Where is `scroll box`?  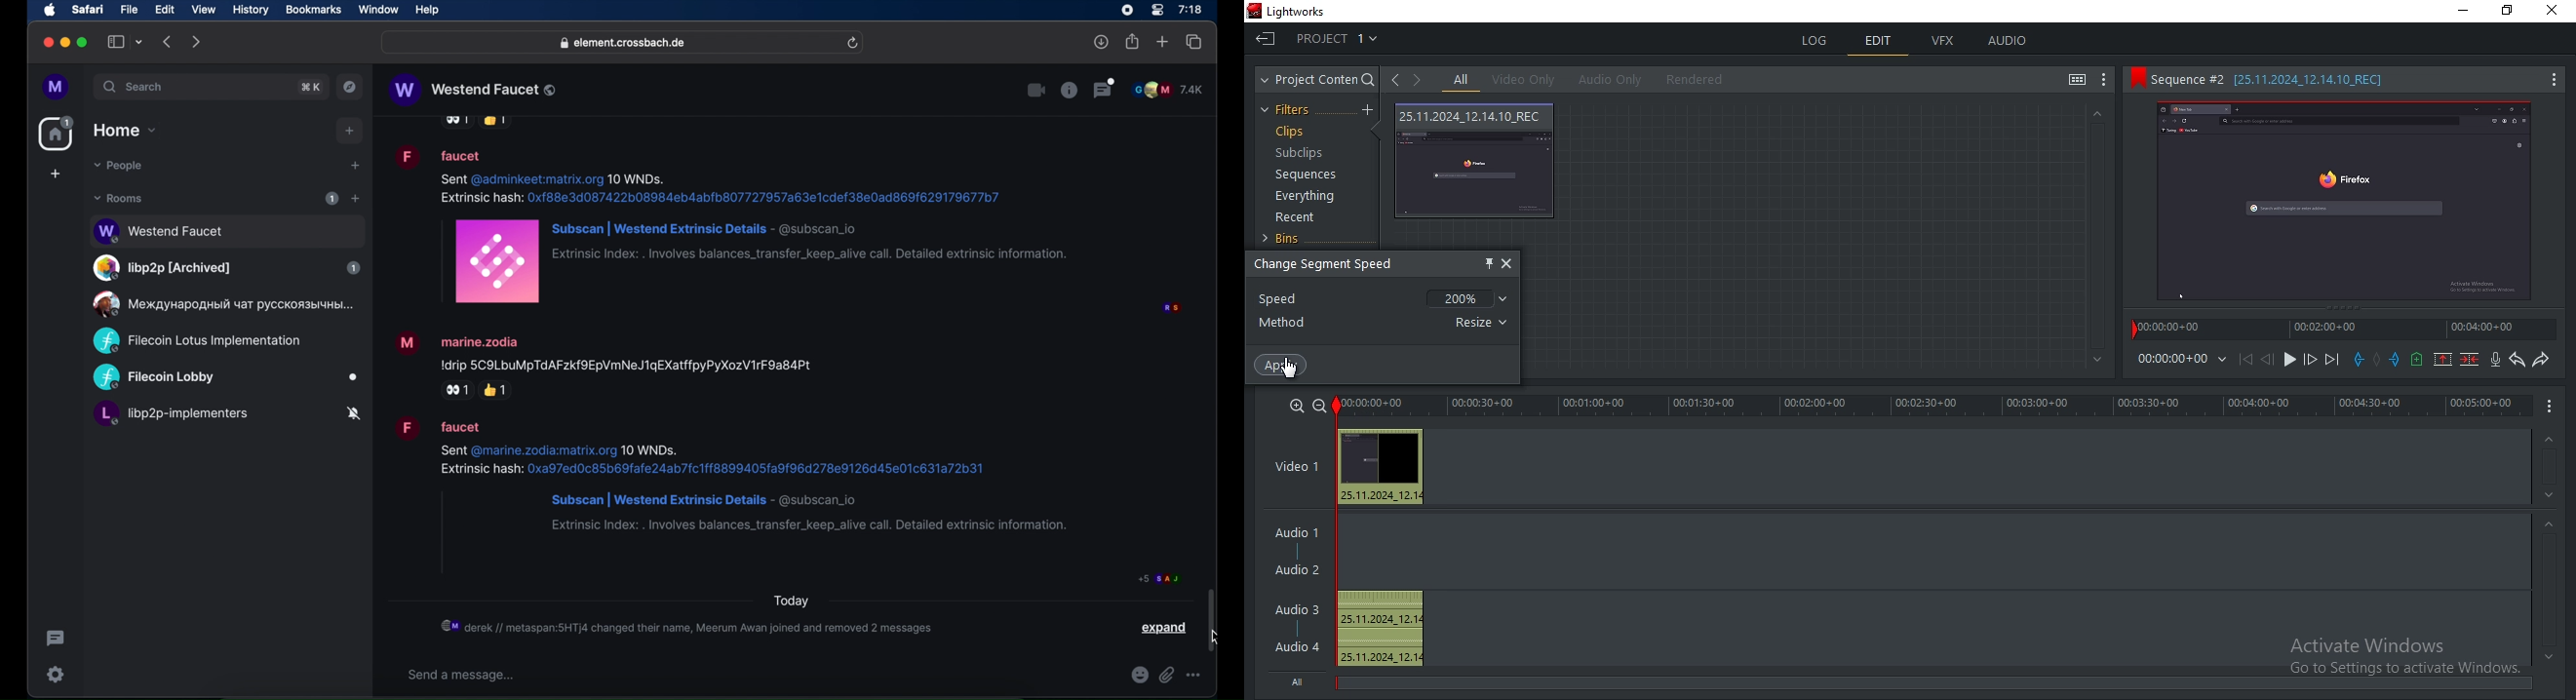 scroll box is located at coordinates (1211, 620).